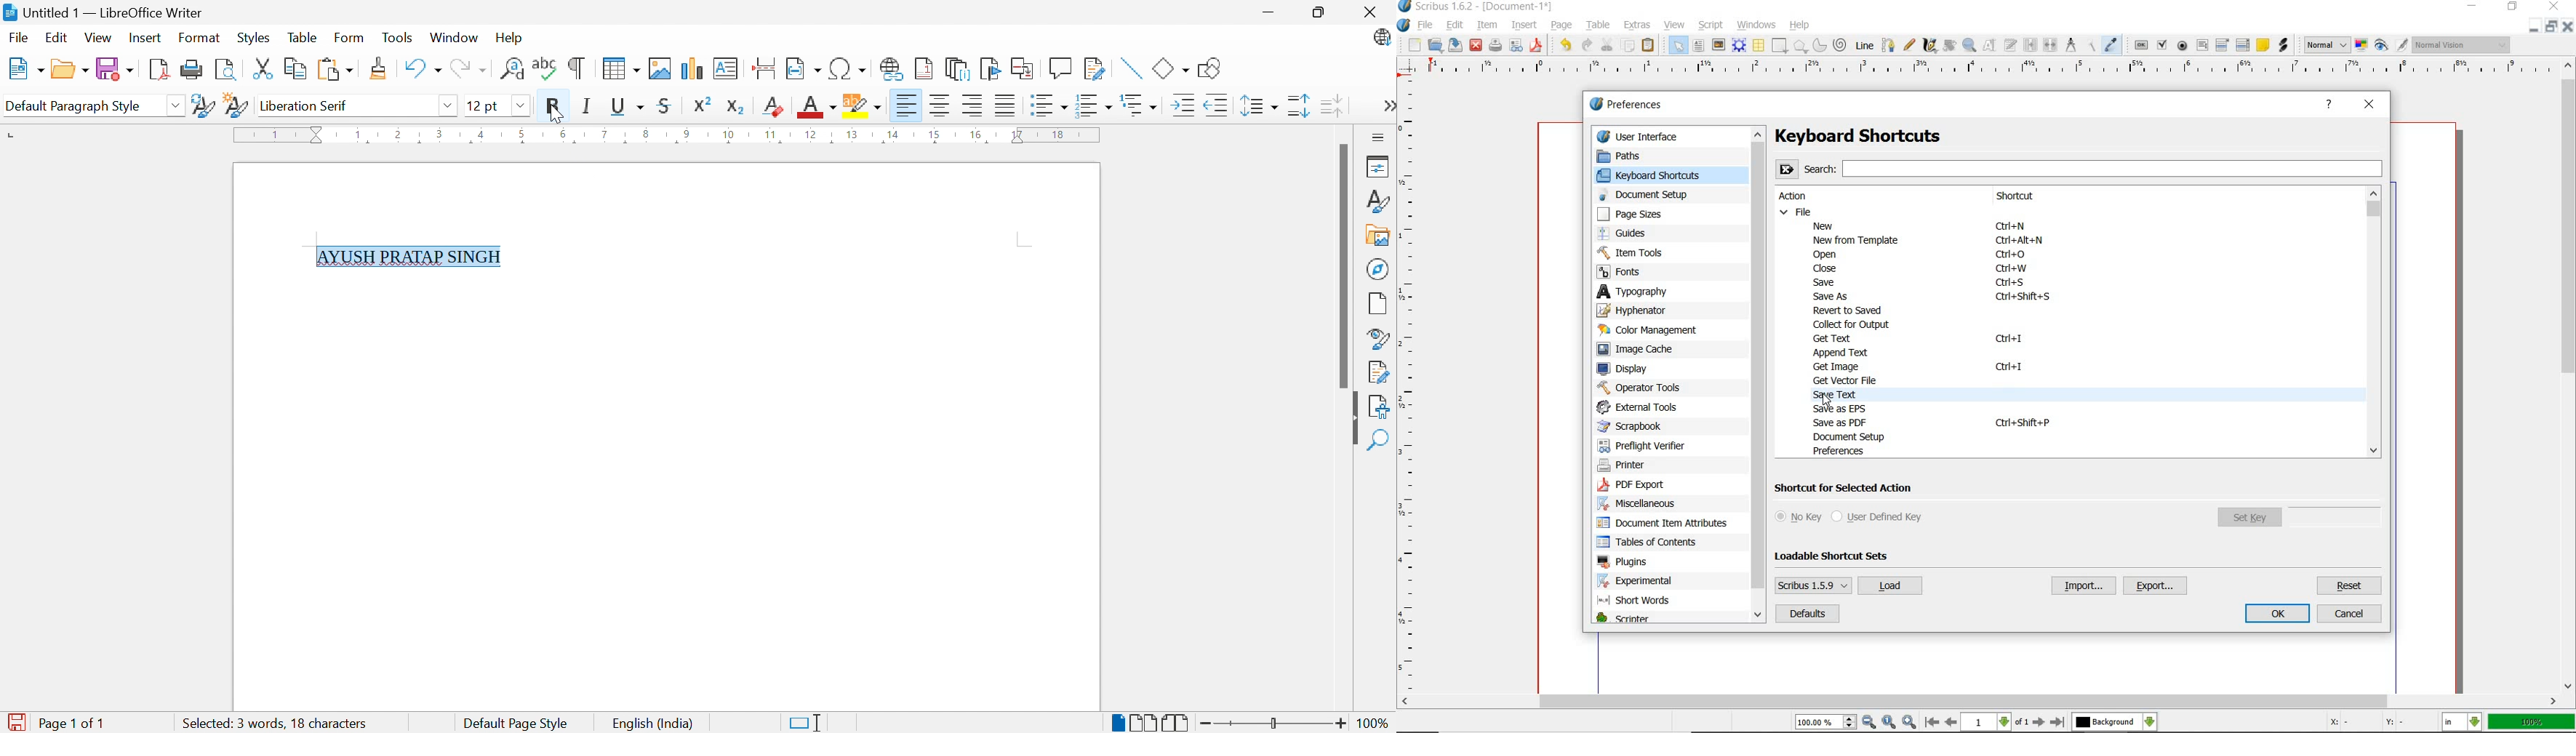 The width and height of the screenshot is (2576, 756). I want to click on Form, so click(350, 36).